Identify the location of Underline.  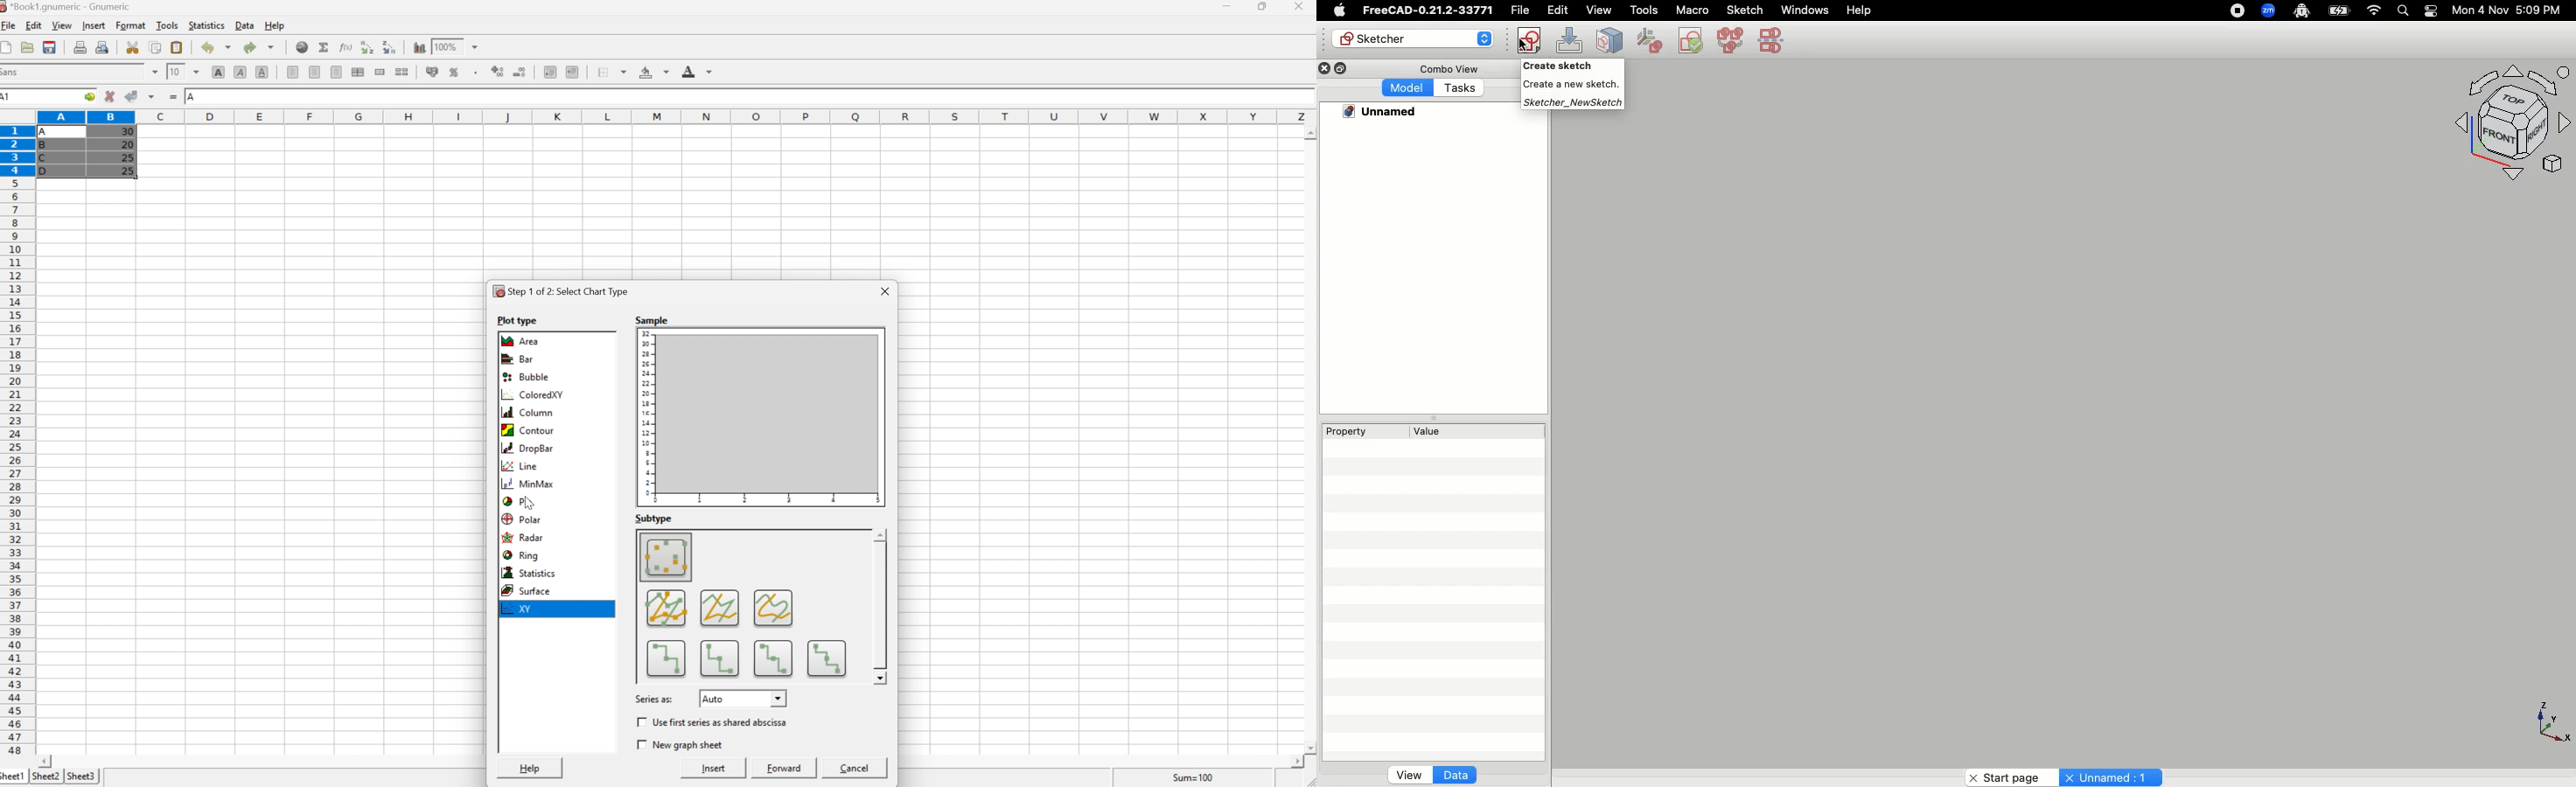
(261, 73).